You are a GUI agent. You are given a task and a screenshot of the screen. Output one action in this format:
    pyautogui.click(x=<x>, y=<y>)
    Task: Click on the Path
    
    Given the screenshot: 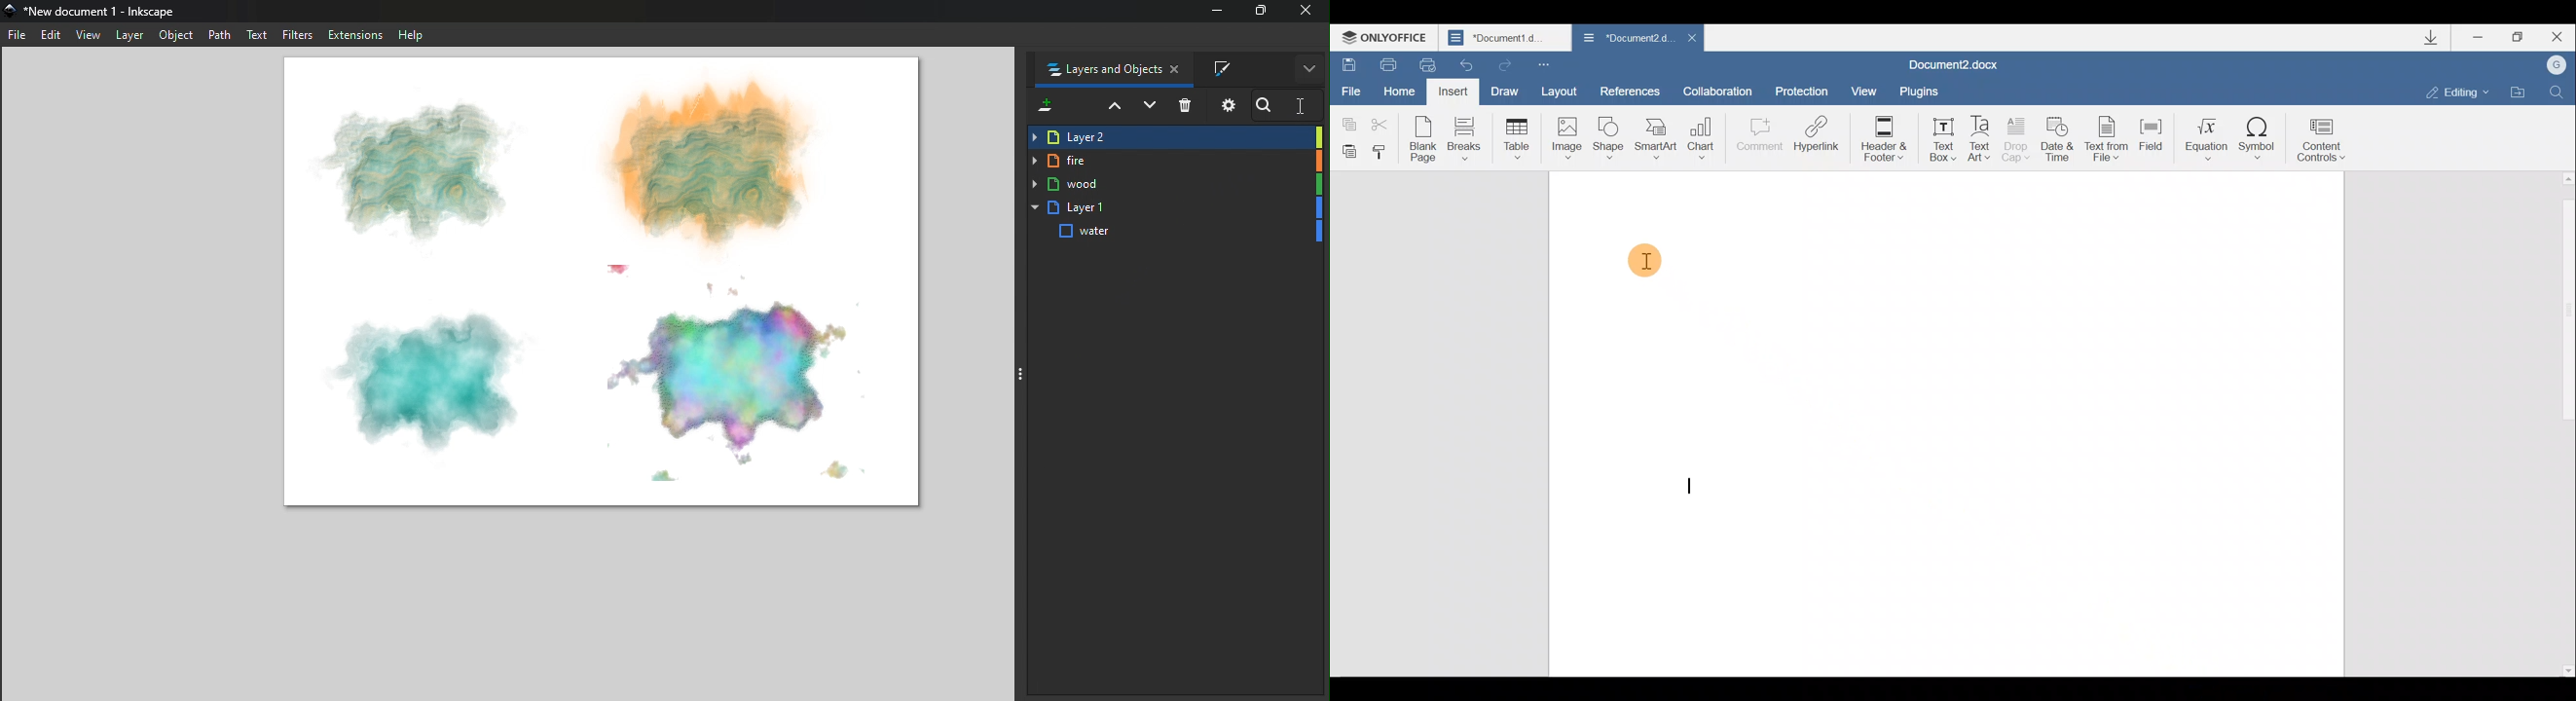 What is the action you would take?
    pyautogui.click(x=222, y=35)
    